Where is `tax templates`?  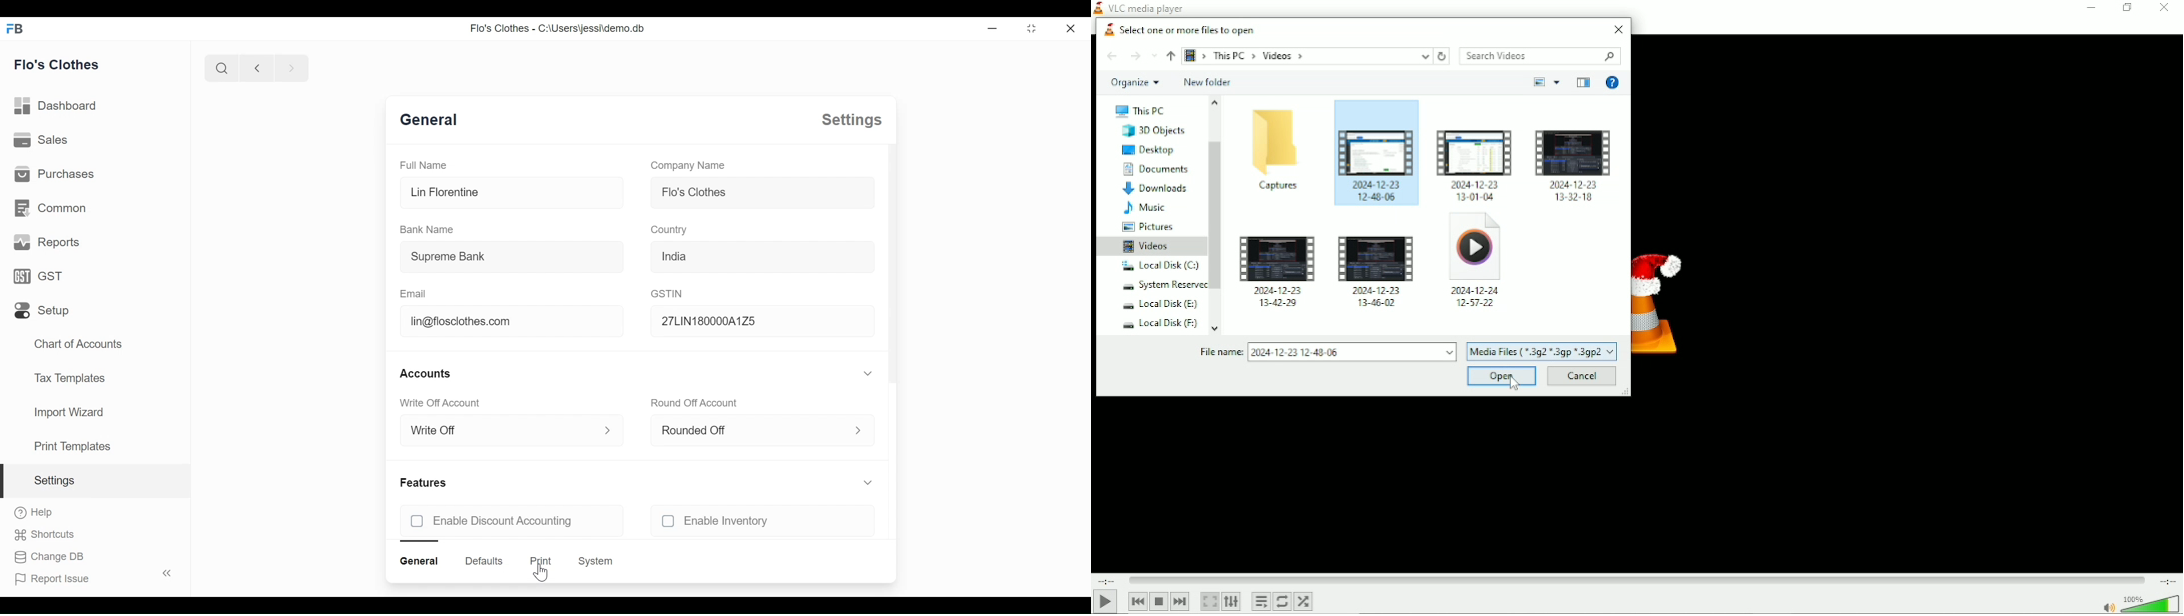 tax templates is located at coordinates (68, 377).